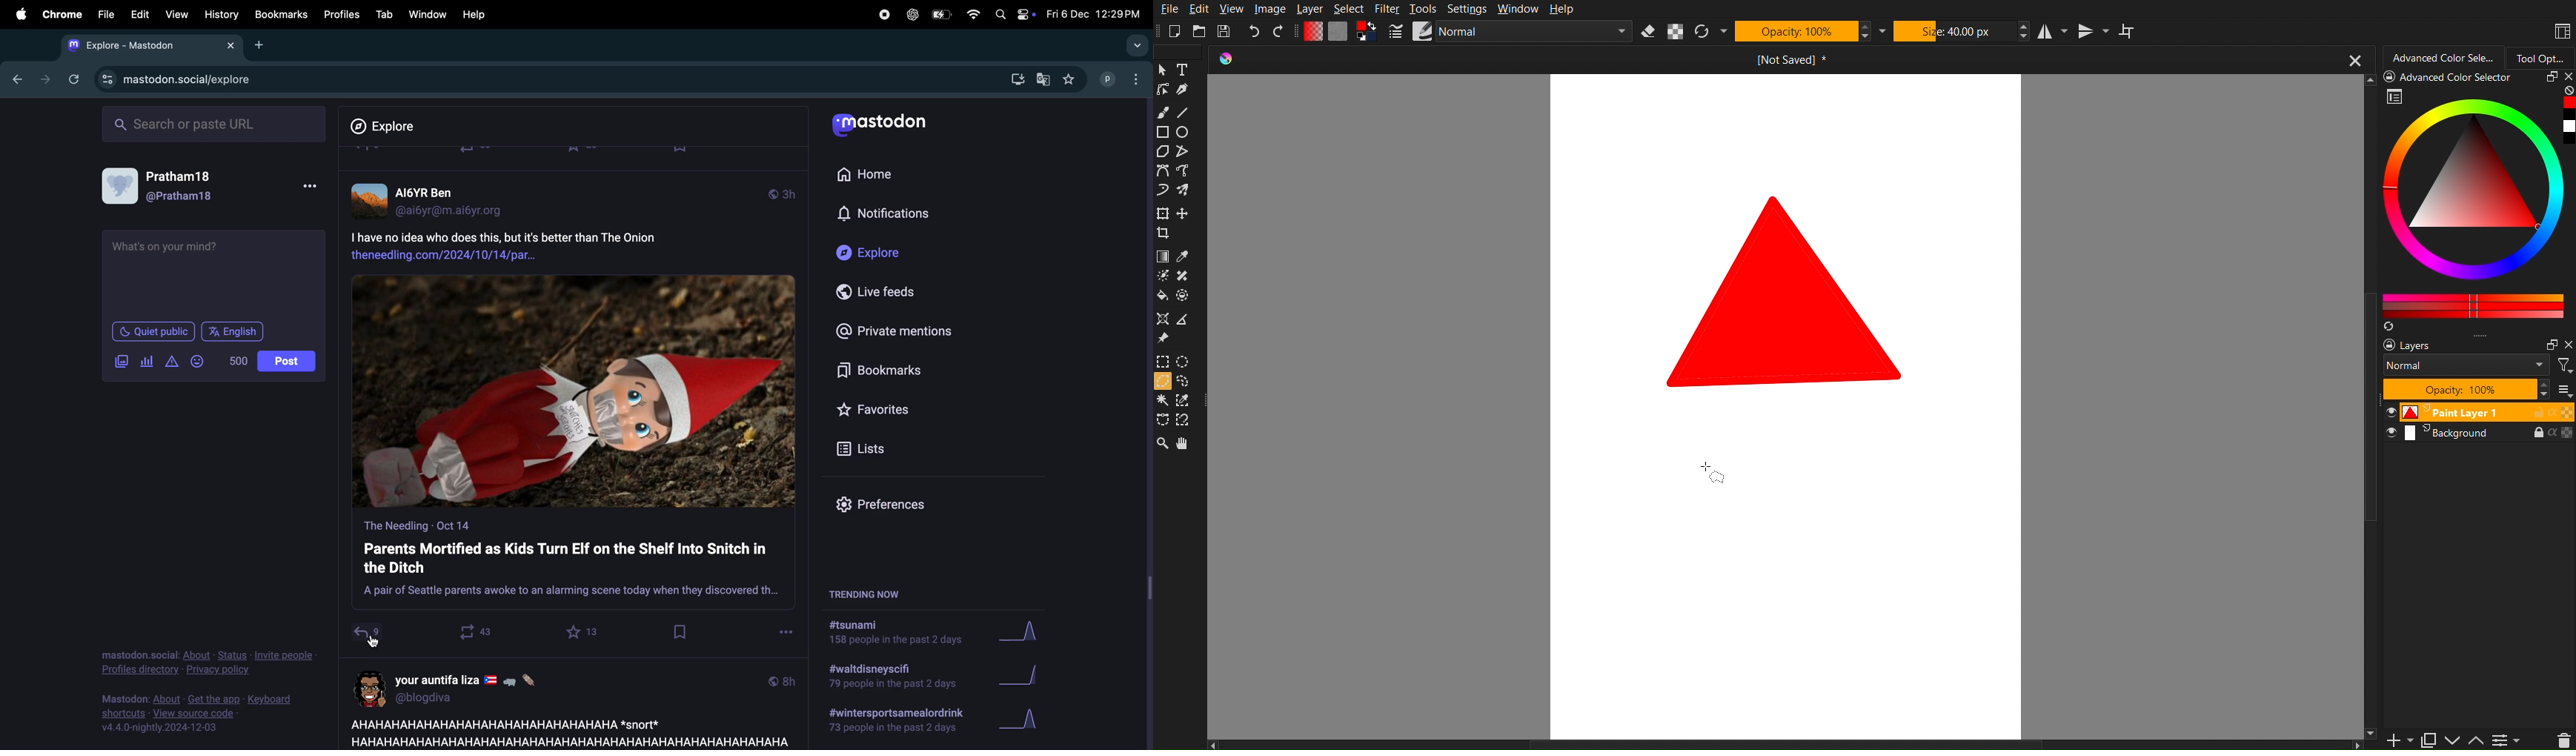 Image resolution: width=2576 pixels, height=756 pixels. Describe the element at coordinates (2443, 53) in the screenshot. I see `Advanced Color Selector` at that location.